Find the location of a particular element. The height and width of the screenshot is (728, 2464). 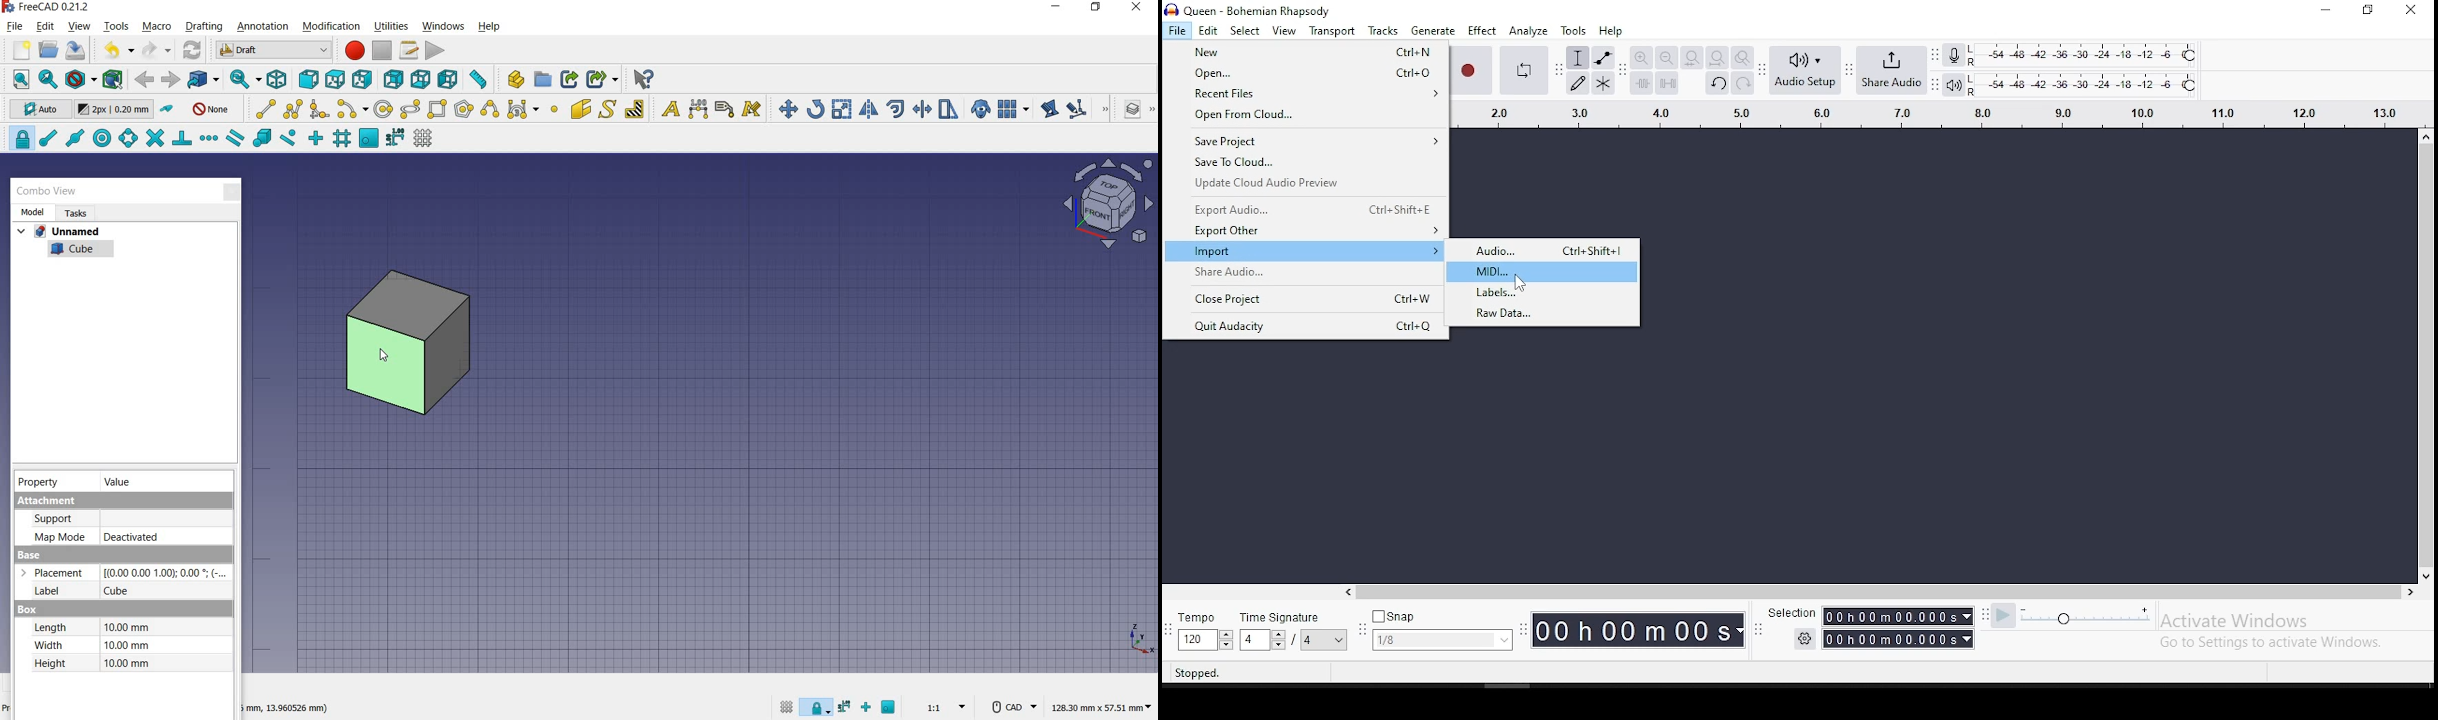

playback level is located at coordinates (2085, 85).